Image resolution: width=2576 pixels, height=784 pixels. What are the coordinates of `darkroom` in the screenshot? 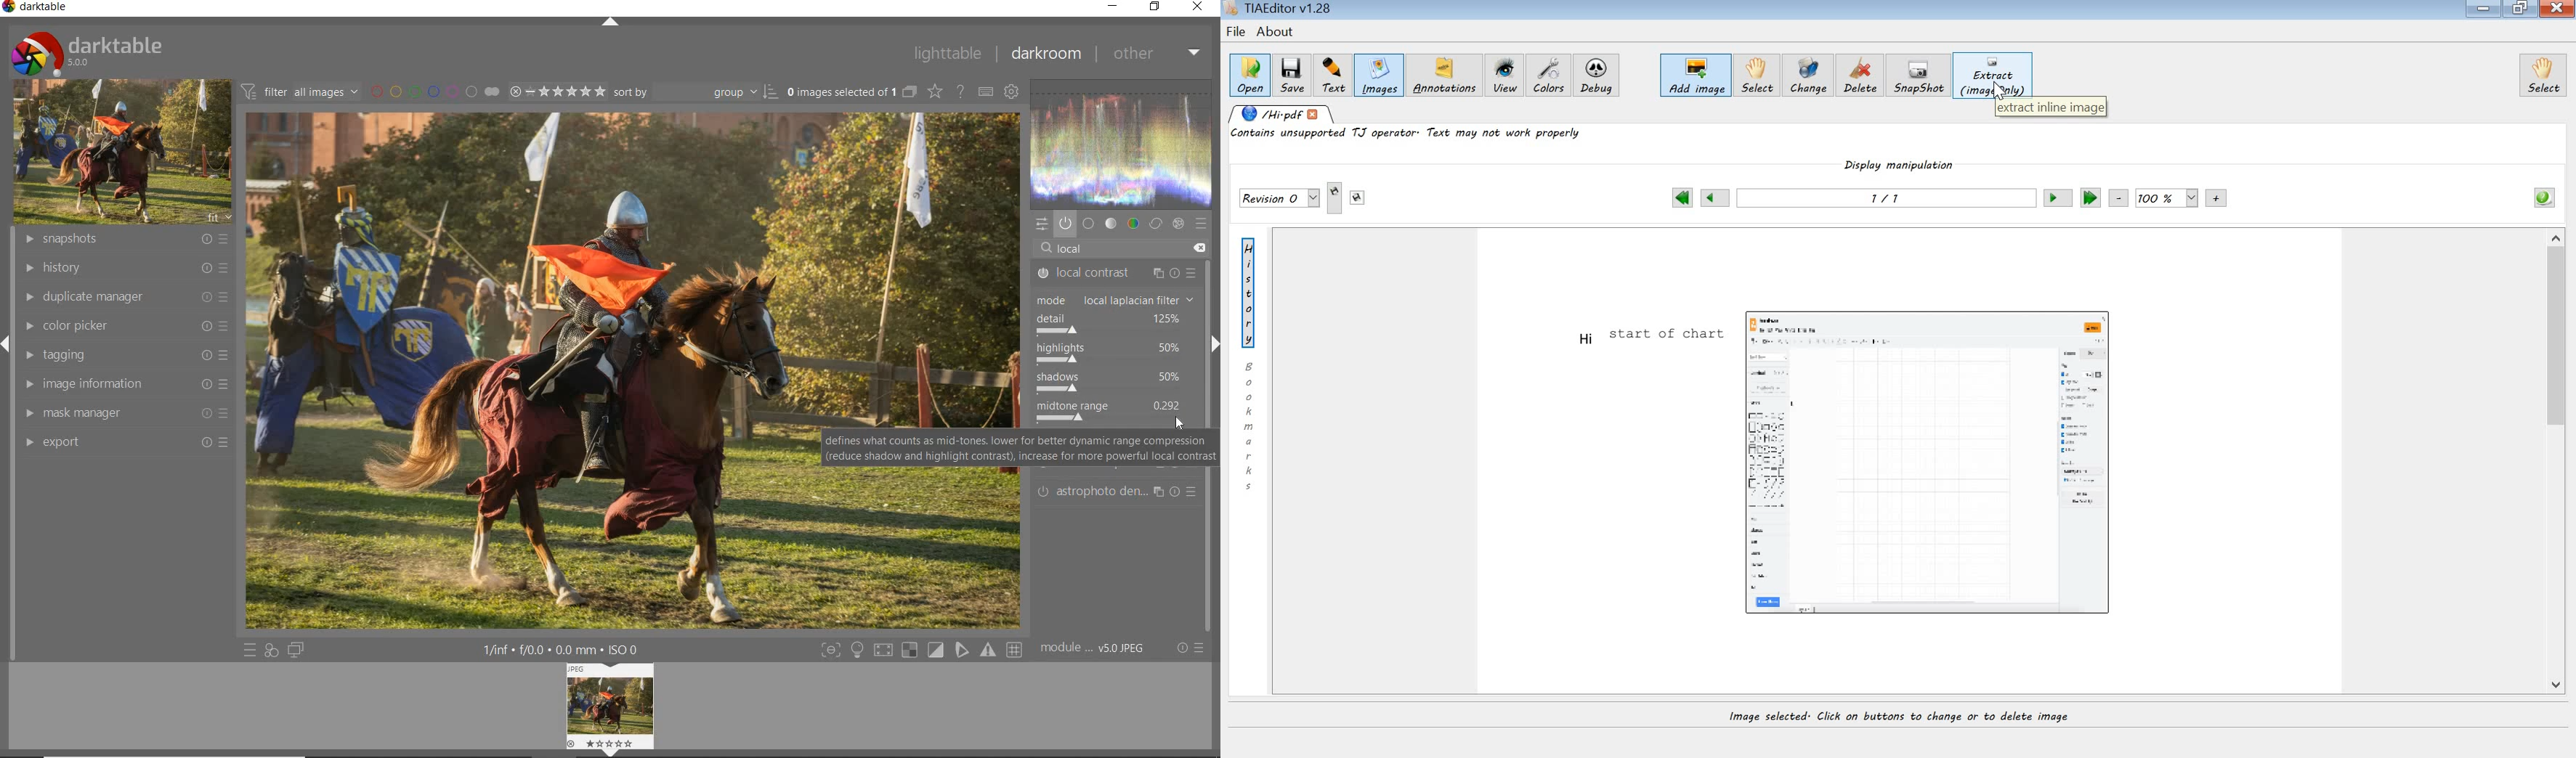 It's located at (1045, 56).